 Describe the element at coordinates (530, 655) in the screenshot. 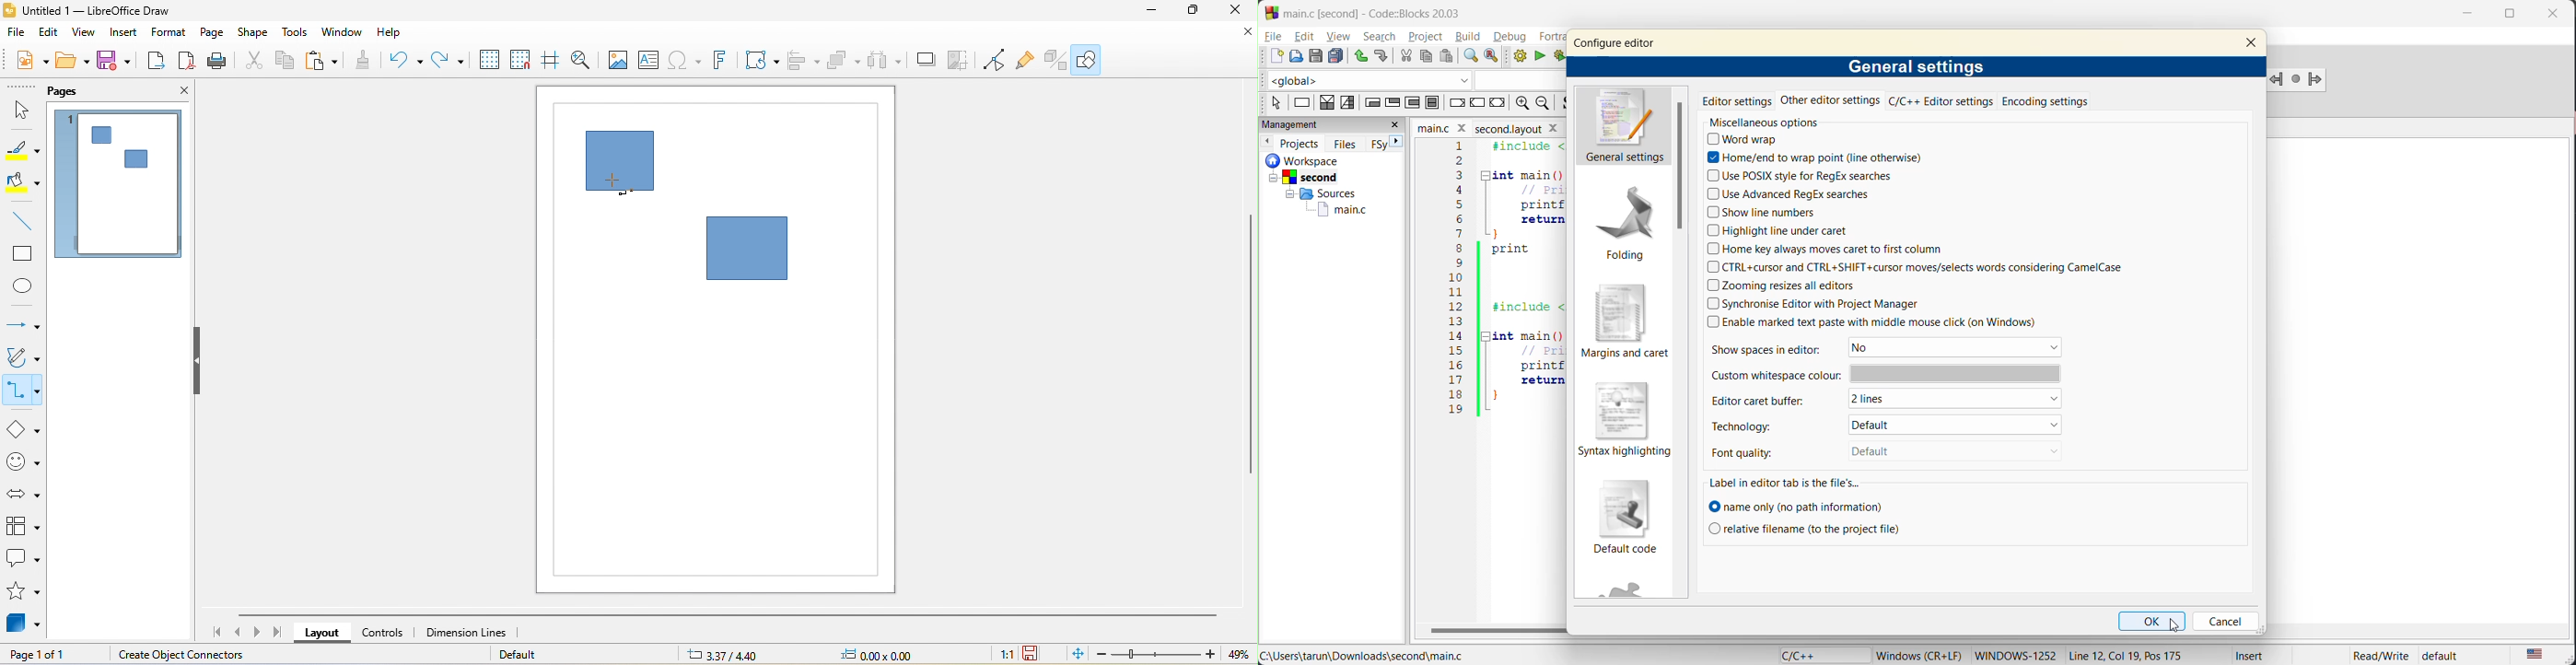

I see `default` at that location.